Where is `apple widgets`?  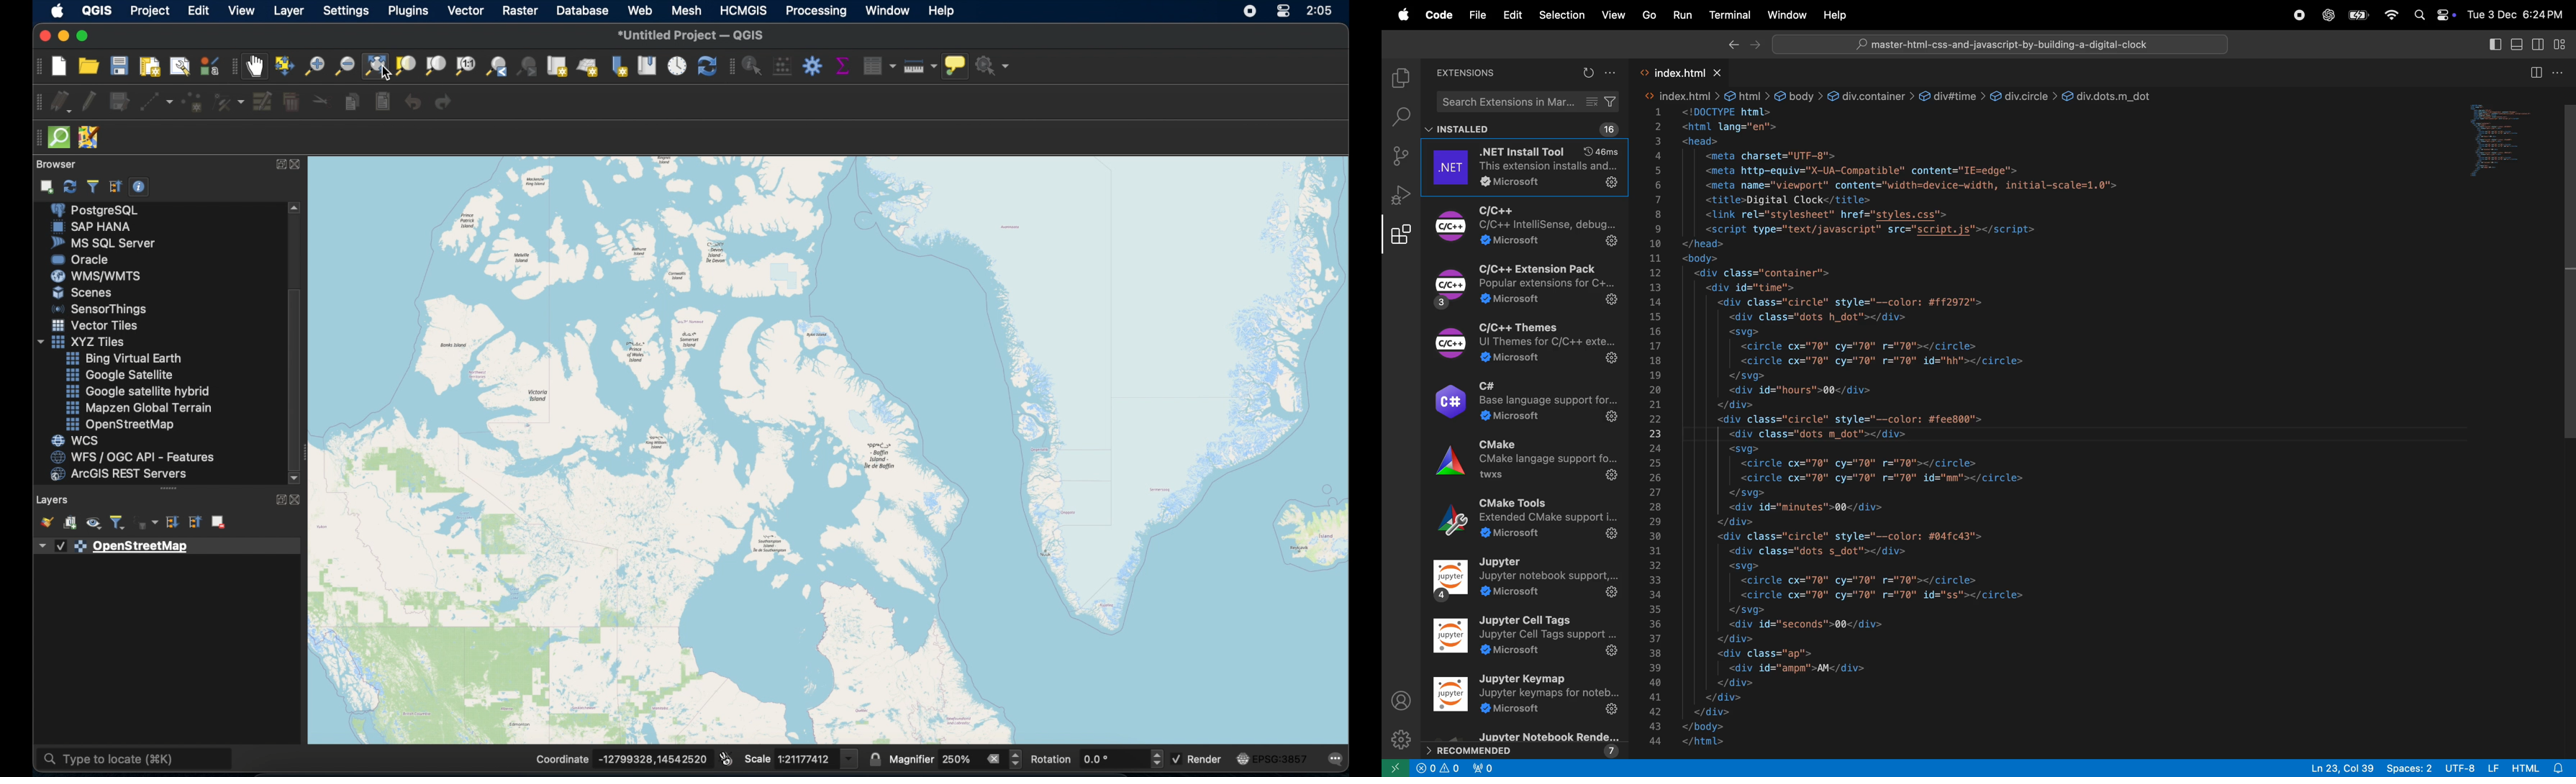
apple widgets is located at coordinates (2432, 14).